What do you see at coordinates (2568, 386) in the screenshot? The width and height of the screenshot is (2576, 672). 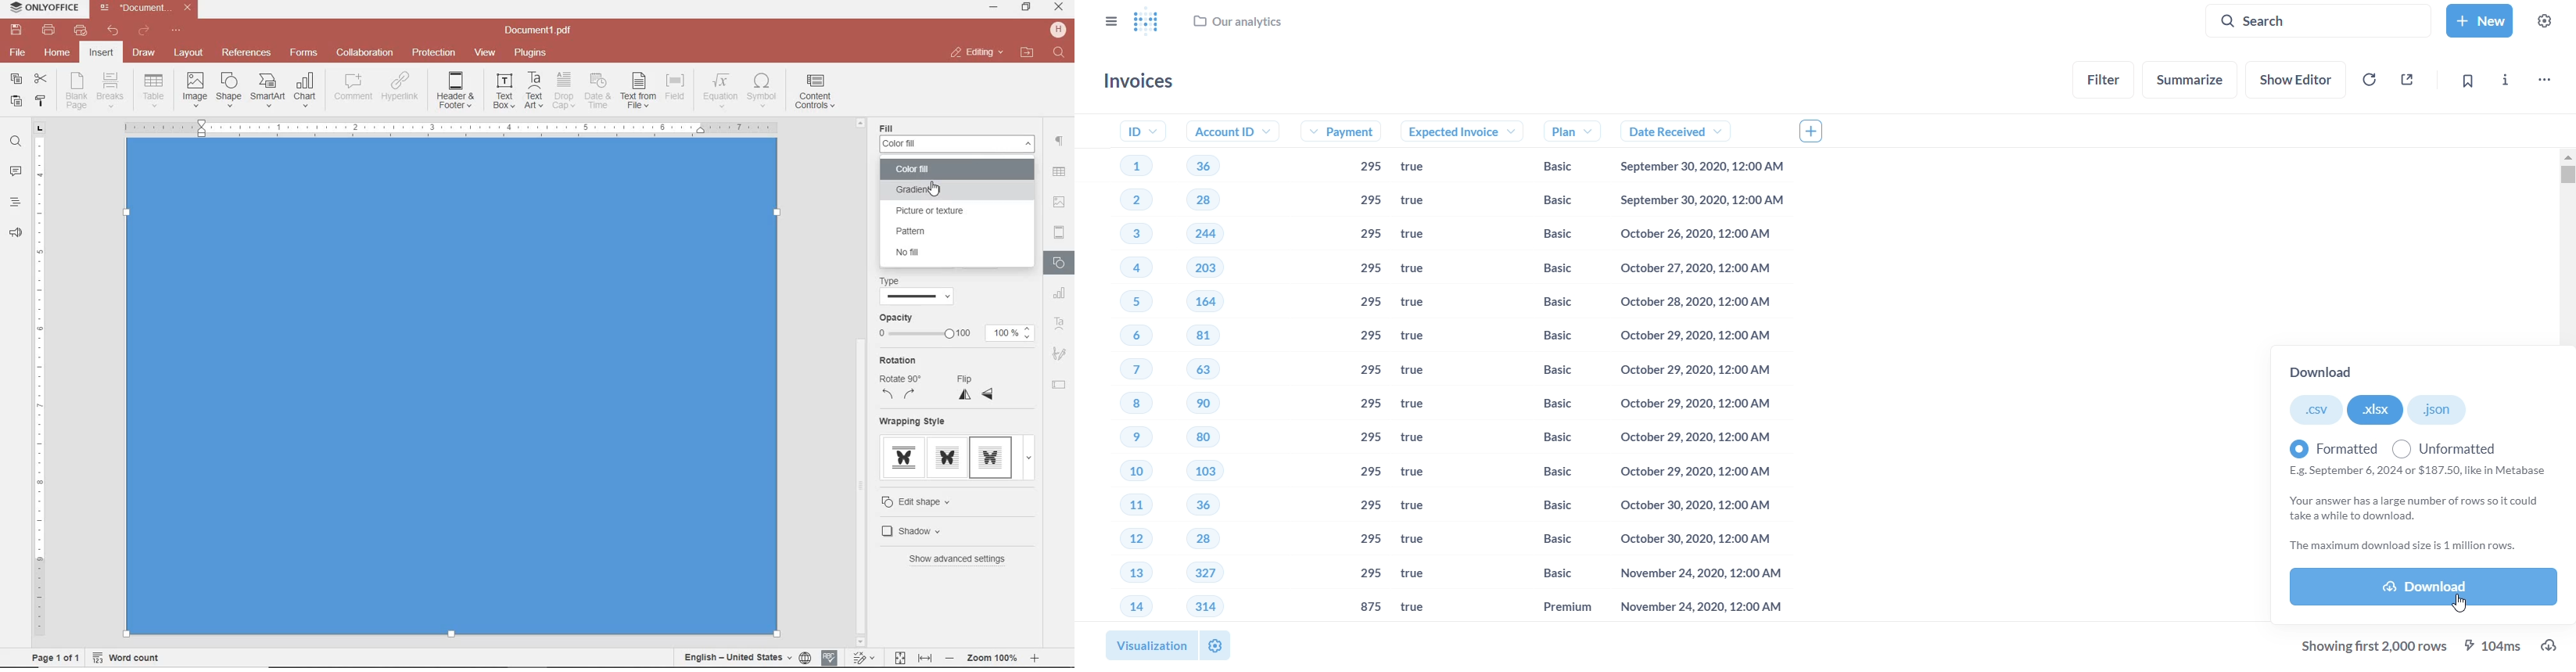 I see `vertical scroll bar` at bounding box center [2568, 386].